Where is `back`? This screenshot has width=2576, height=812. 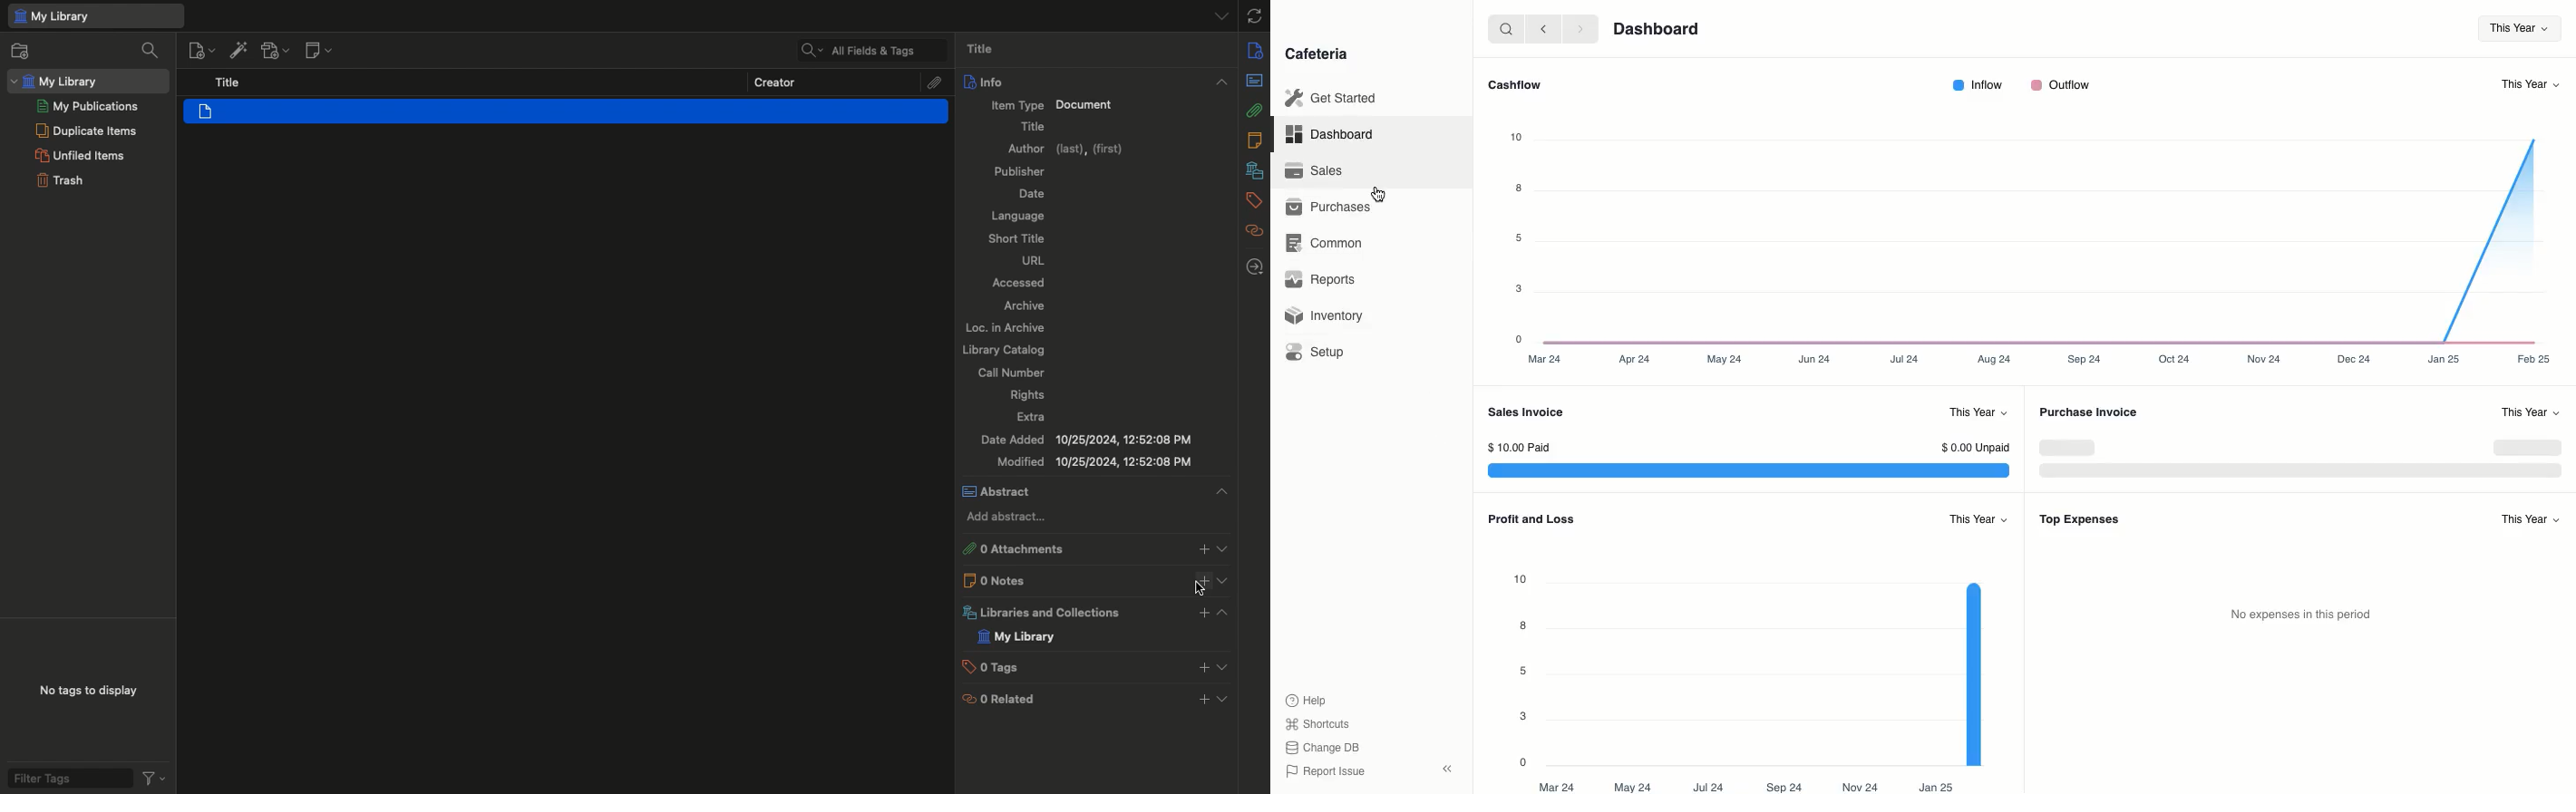
back is located at coordinates (1546, 29).